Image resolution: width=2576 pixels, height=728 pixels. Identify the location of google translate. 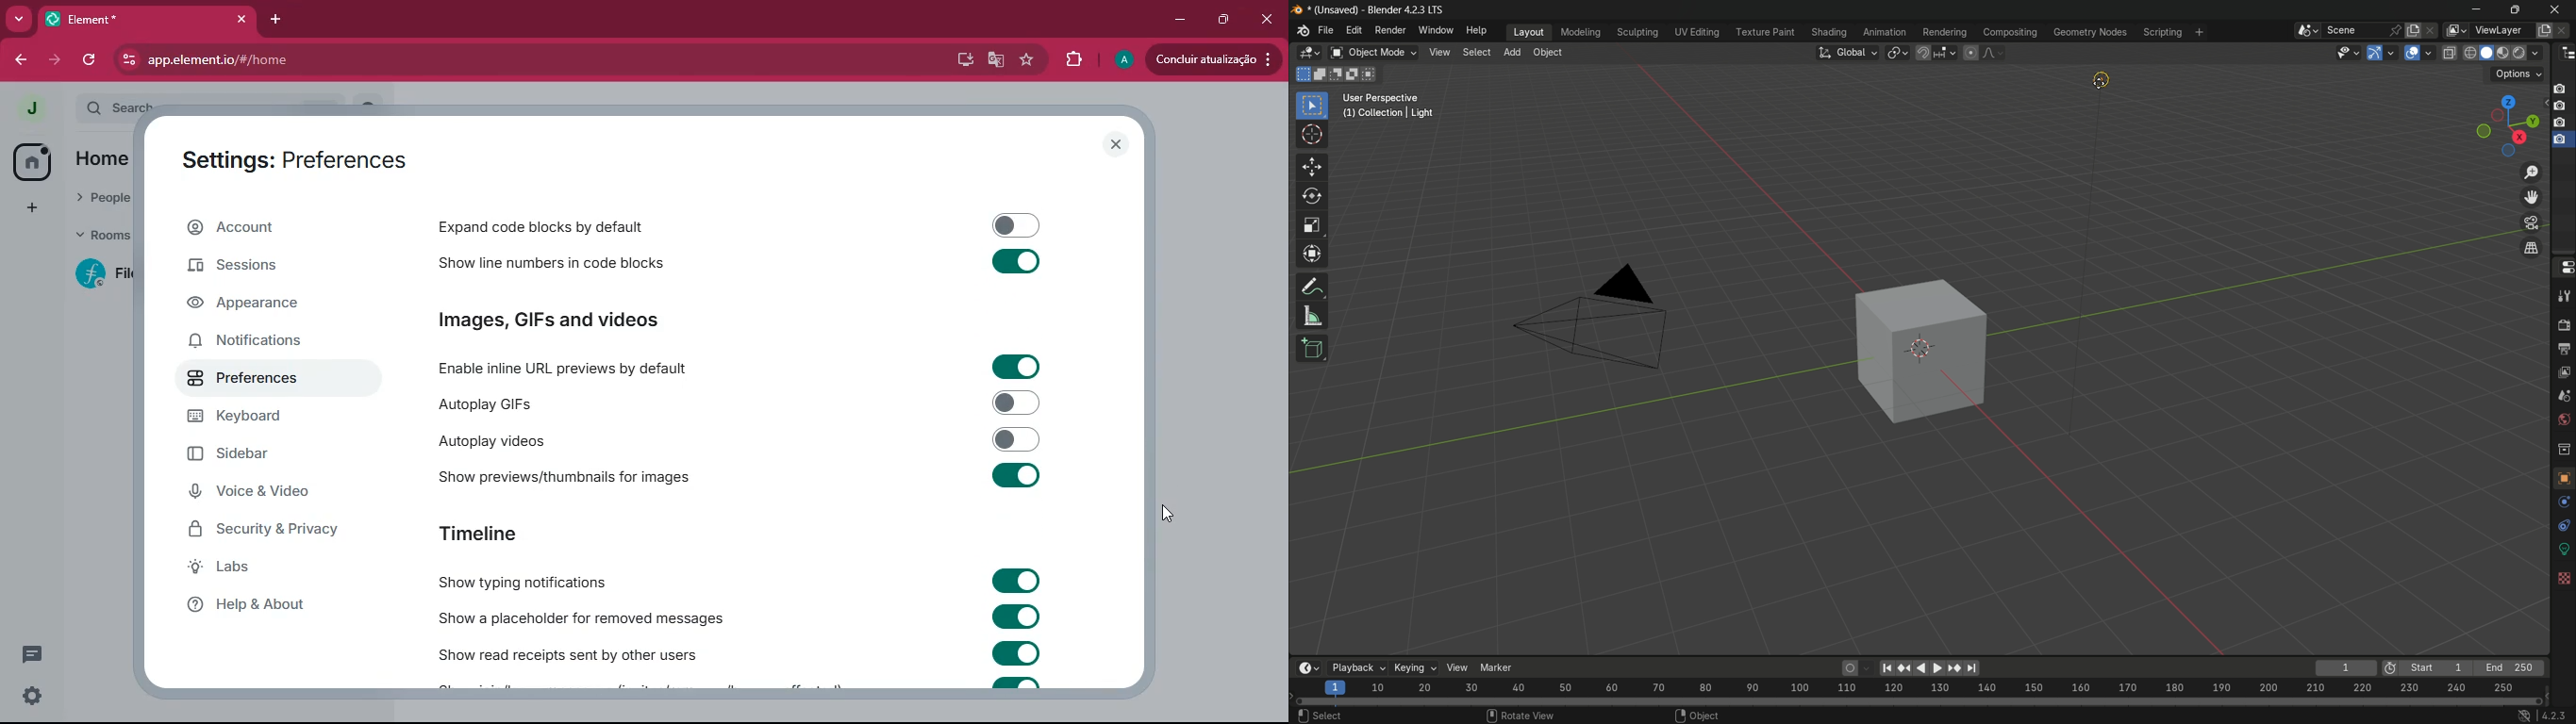
(997, 61).